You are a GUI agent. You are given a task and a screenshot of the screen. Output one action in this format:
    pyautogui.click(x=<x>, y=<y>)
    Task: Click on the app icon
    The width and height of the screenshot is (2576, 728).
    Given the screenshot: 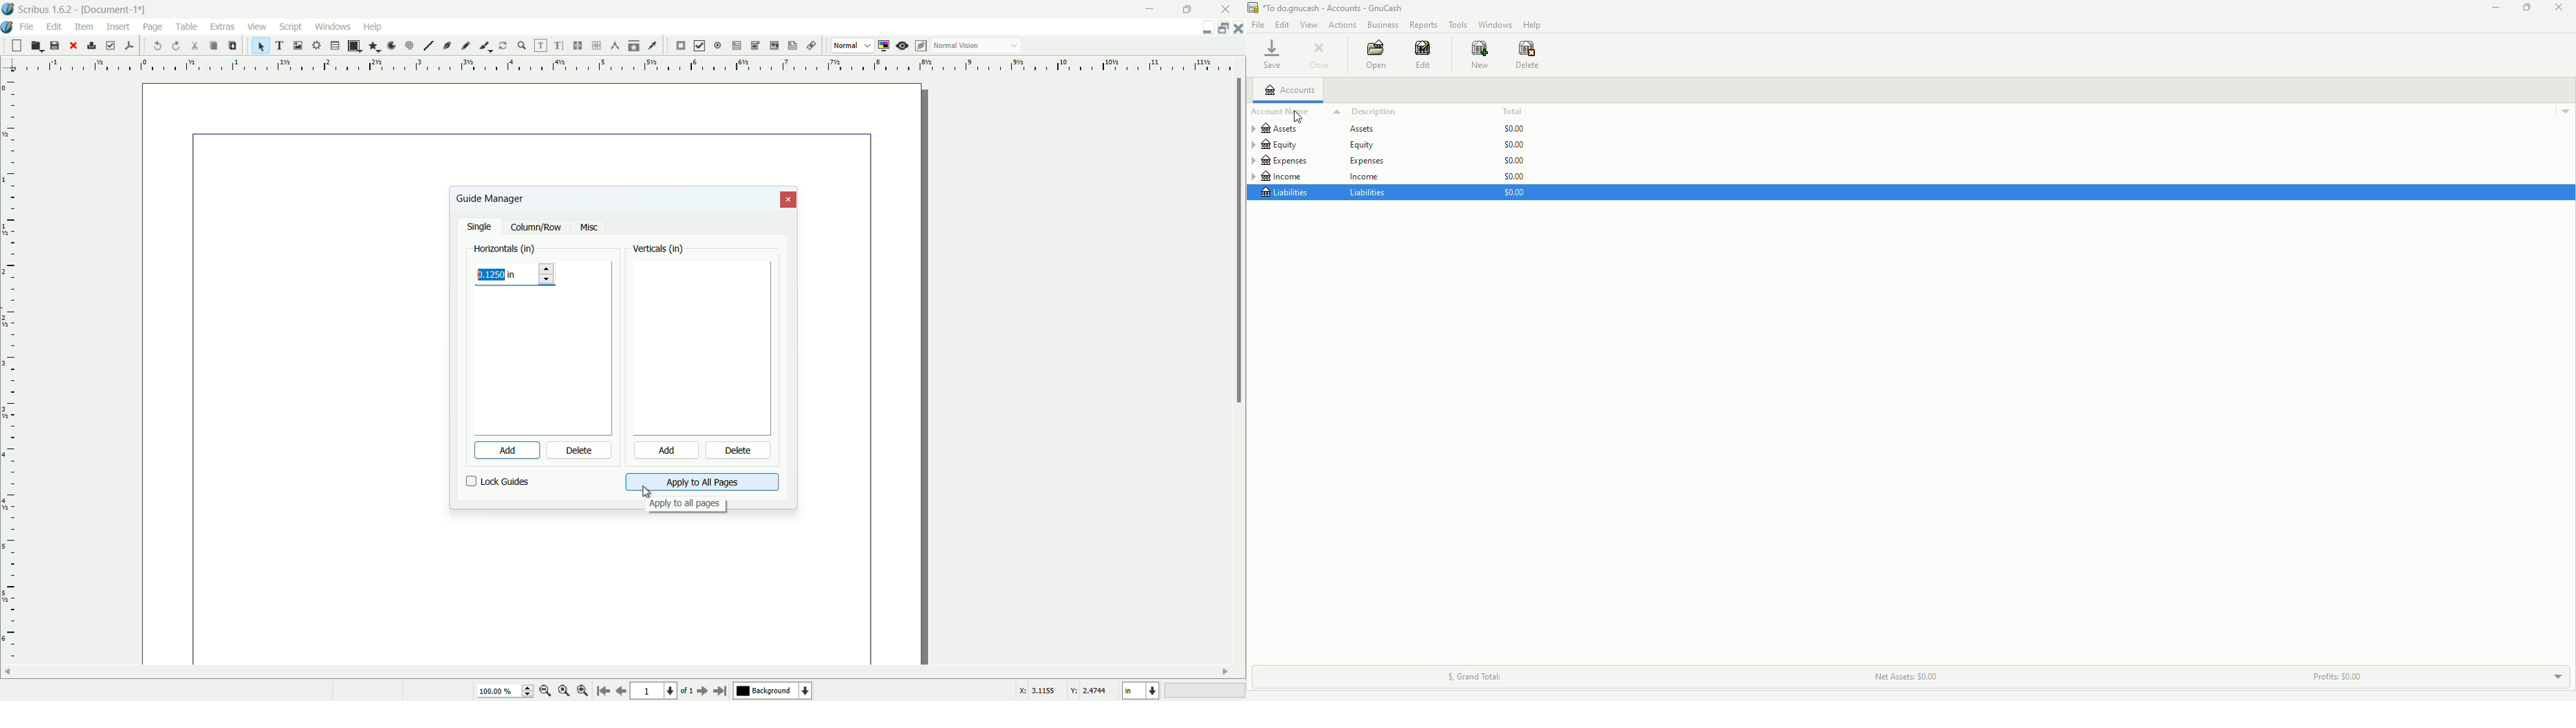 What is the action you would take?
    pyautogui.click(x=8, y=9)
    